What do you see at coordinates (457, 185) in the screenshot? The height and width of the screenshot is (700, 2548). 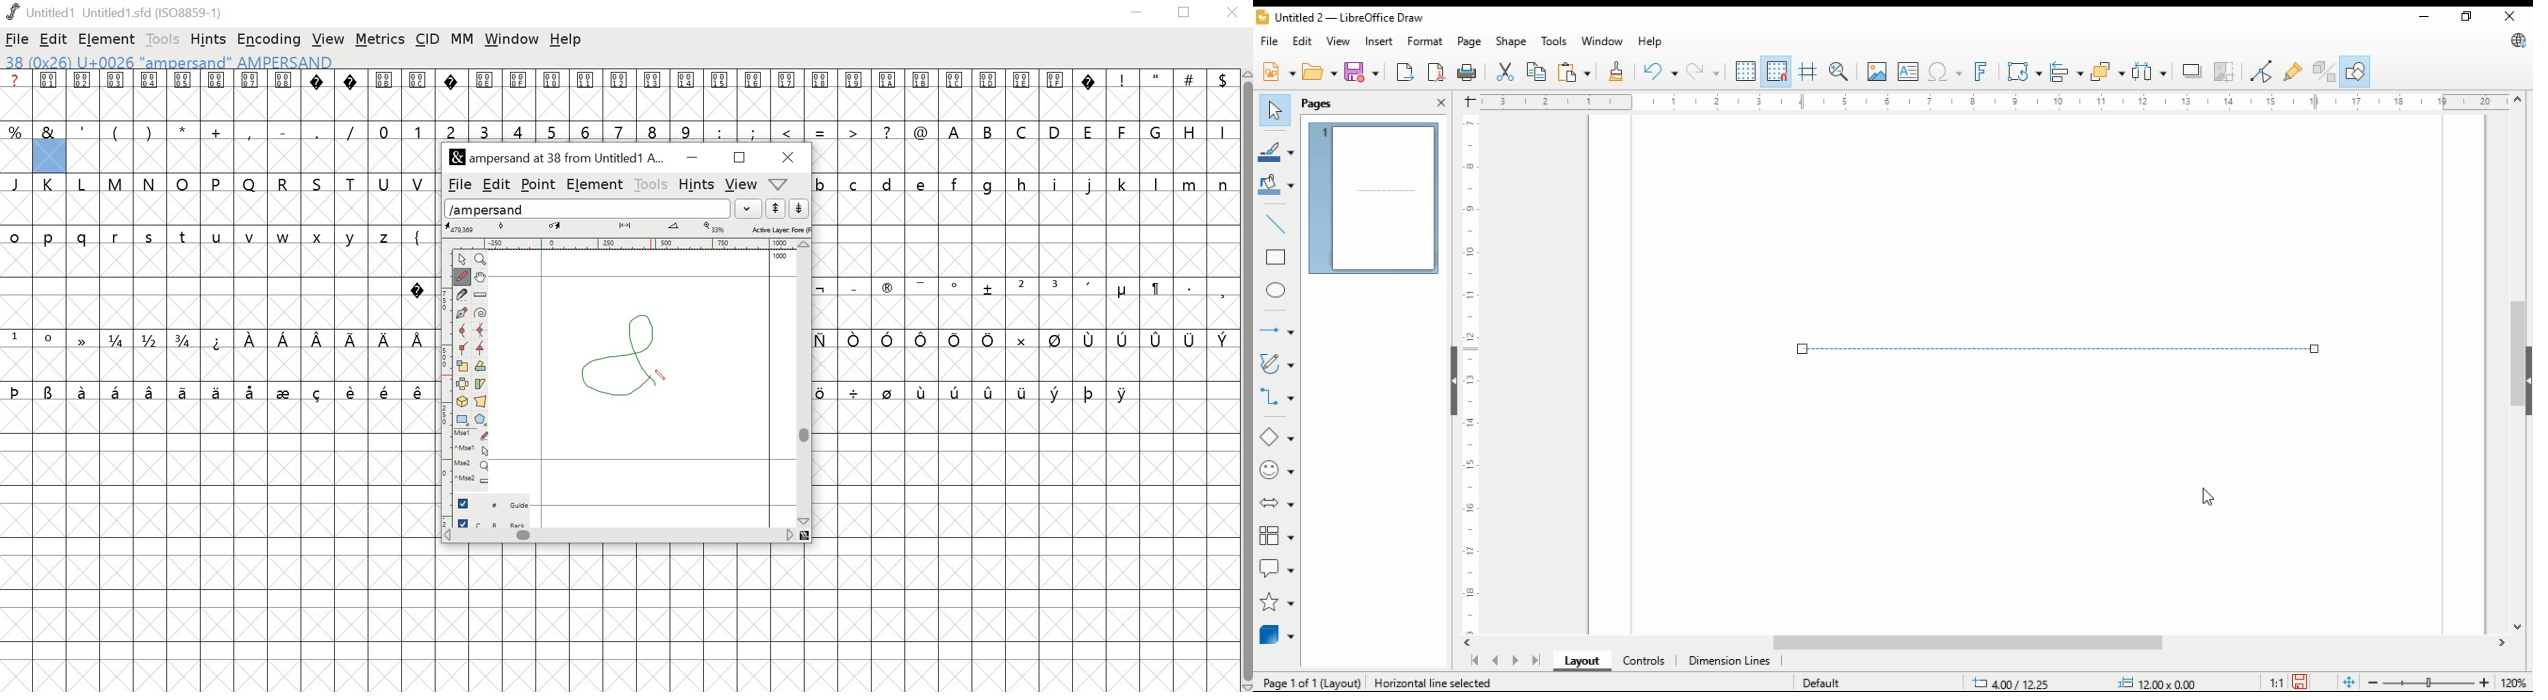 I see `file` at bounding box center [457, 185].